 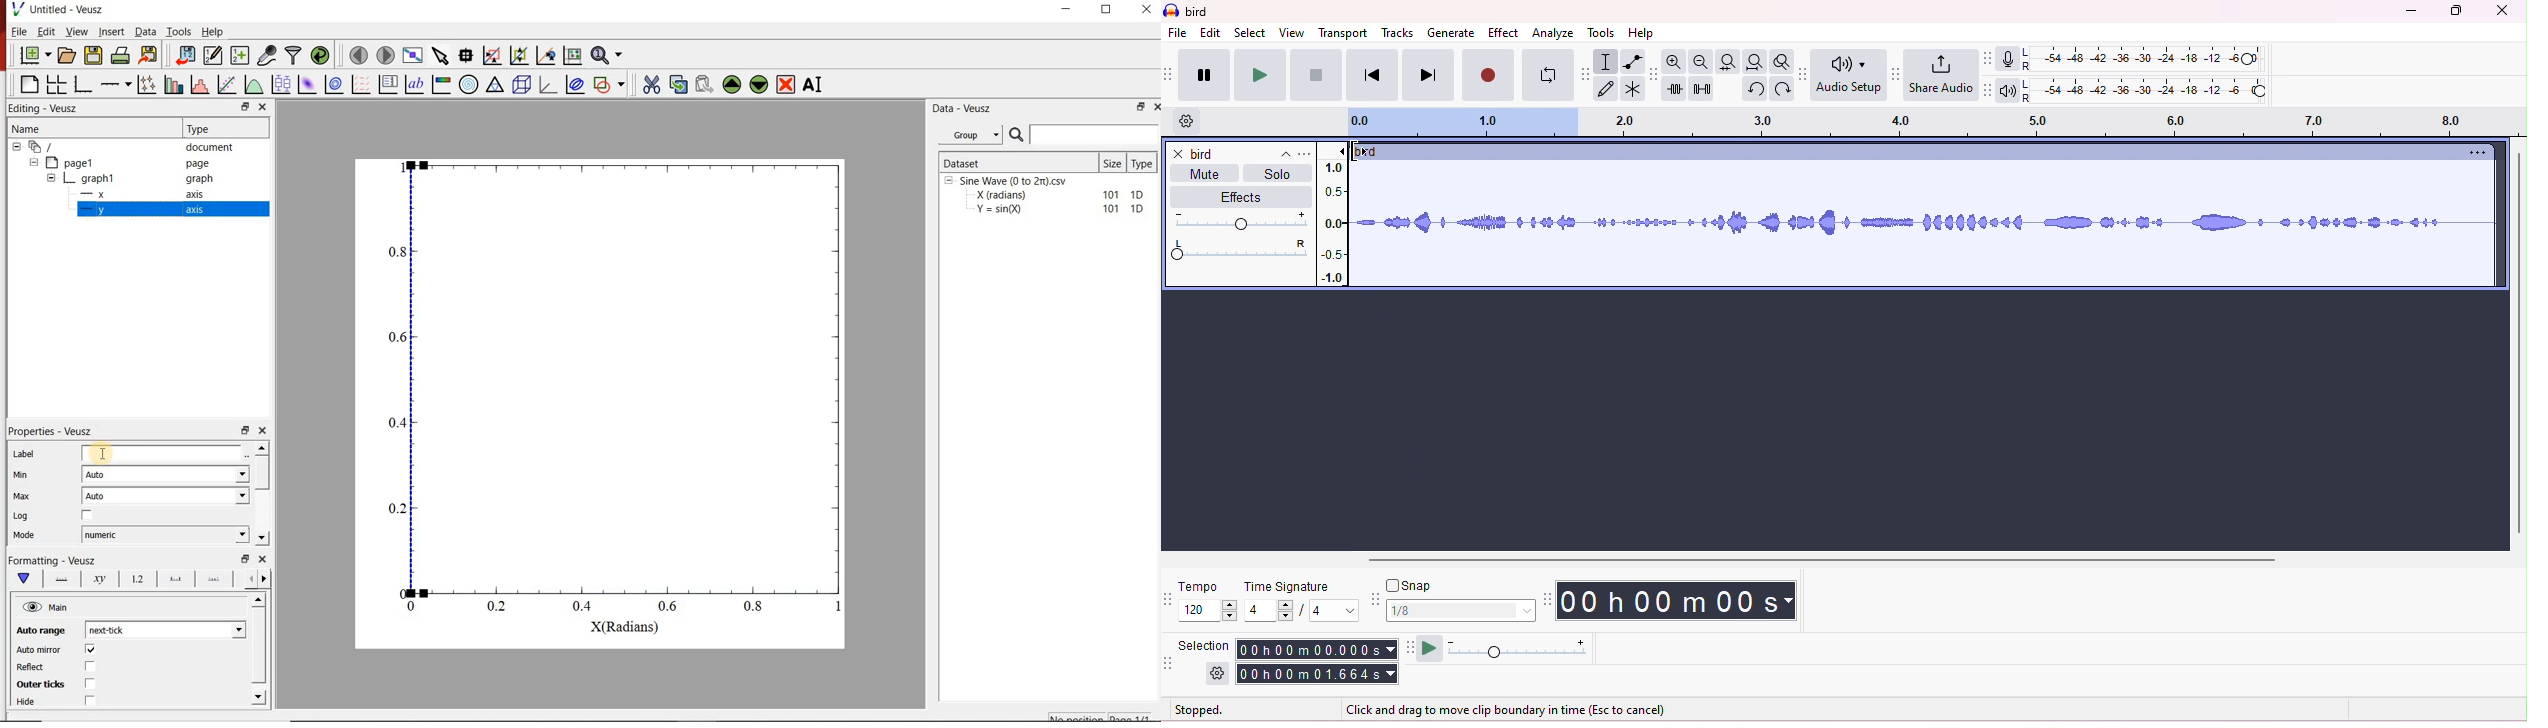 What do you see at coordinates (1018, 162) in the screenshot?
I see `Dataset` at bounding box center [1018, 162].